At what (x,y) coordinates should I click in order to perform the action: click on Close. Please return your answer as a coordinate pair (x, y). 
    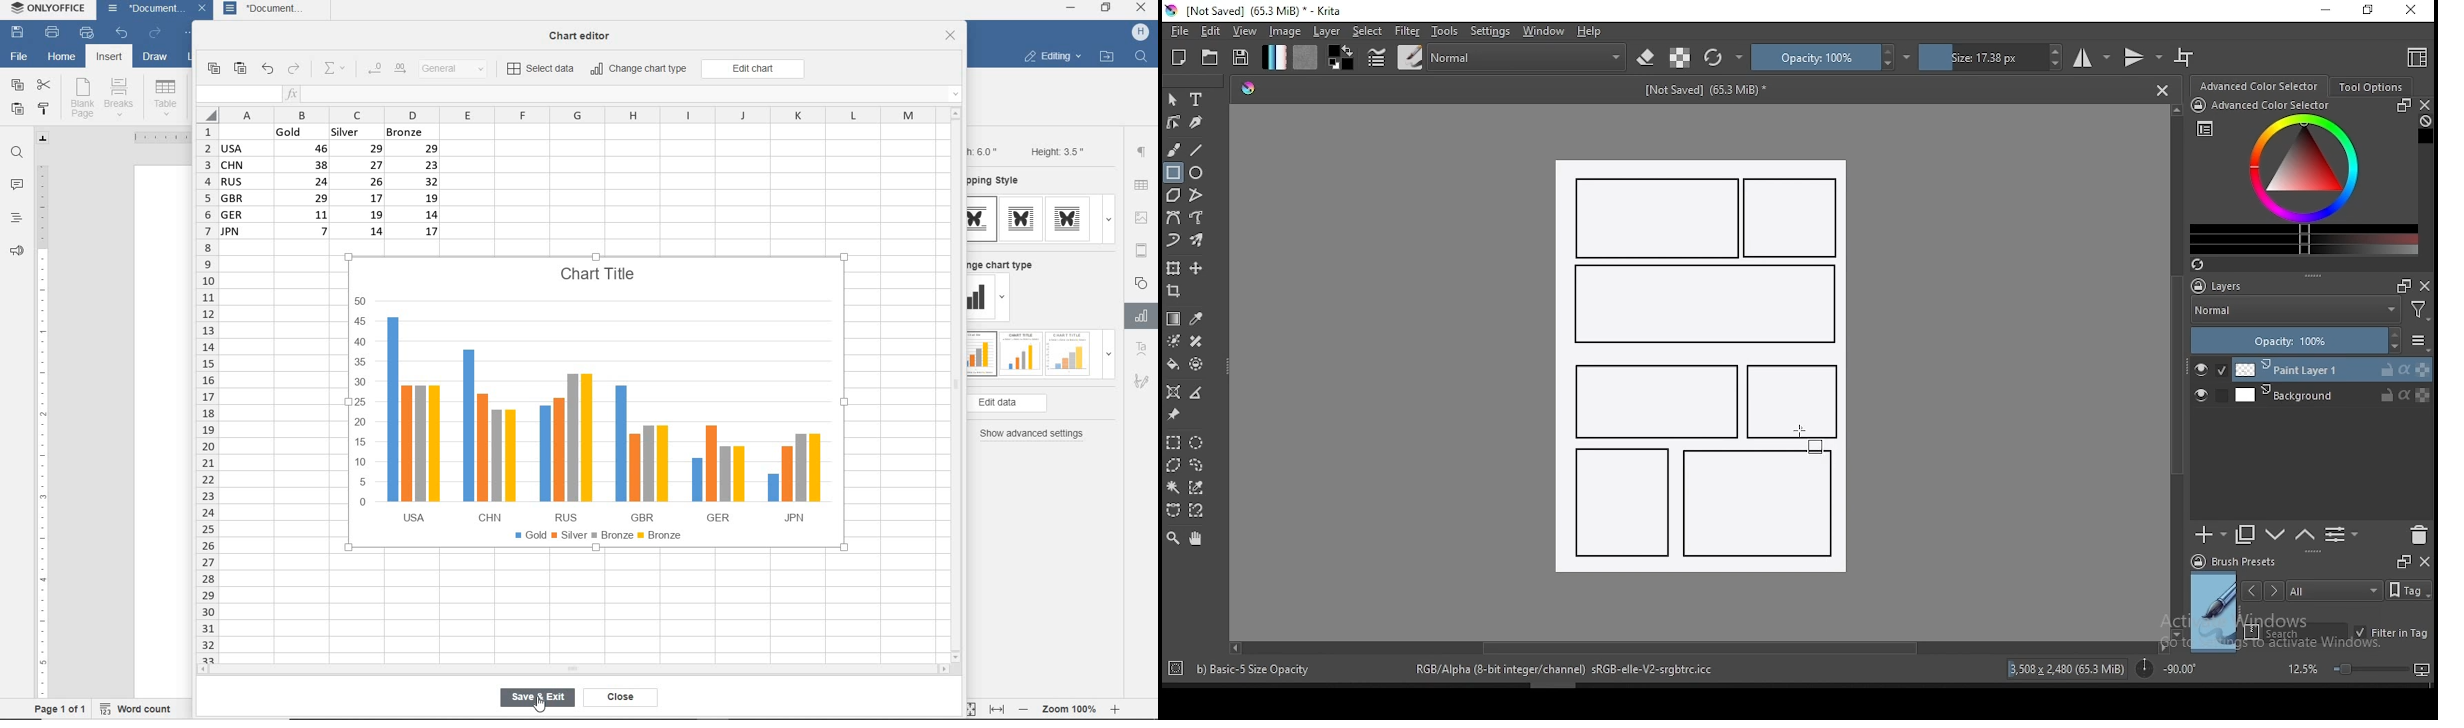
    Looking at the image, I should click on (2162, 89).